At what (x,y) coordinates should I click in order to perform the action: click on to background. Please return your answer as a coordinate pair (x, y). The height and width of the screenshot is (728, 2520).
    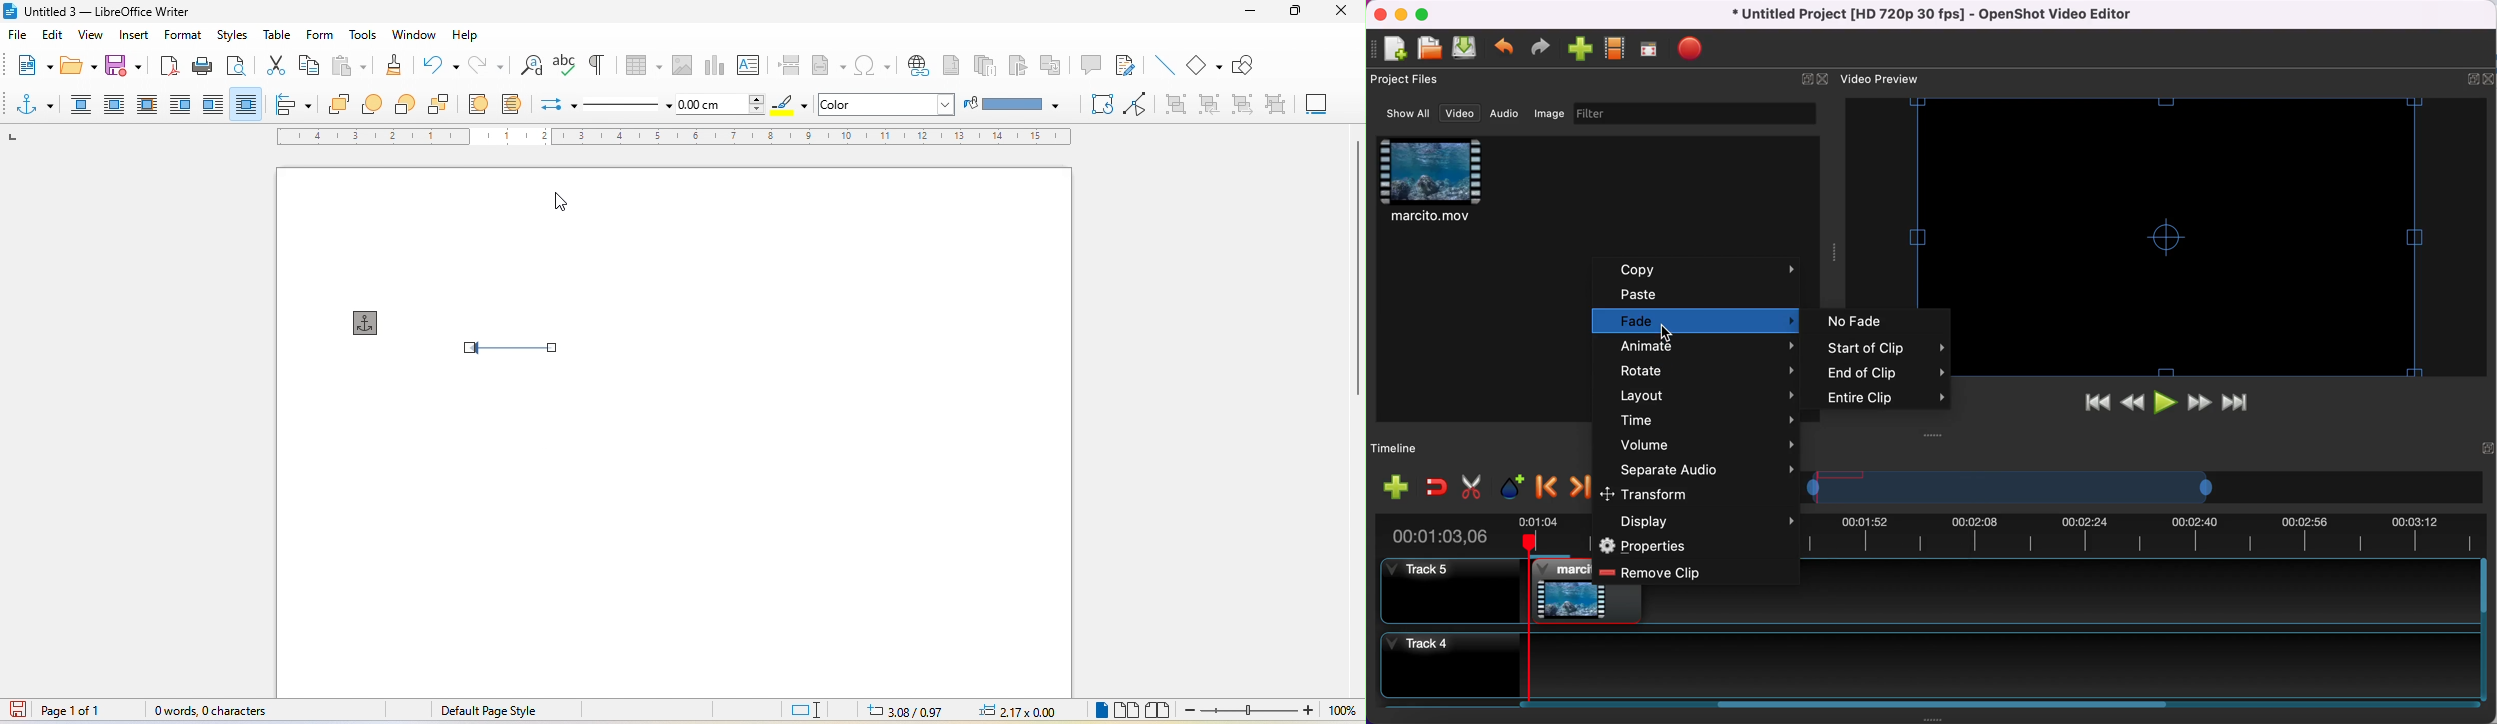
    Looking at the image, I should click on (516, 103).